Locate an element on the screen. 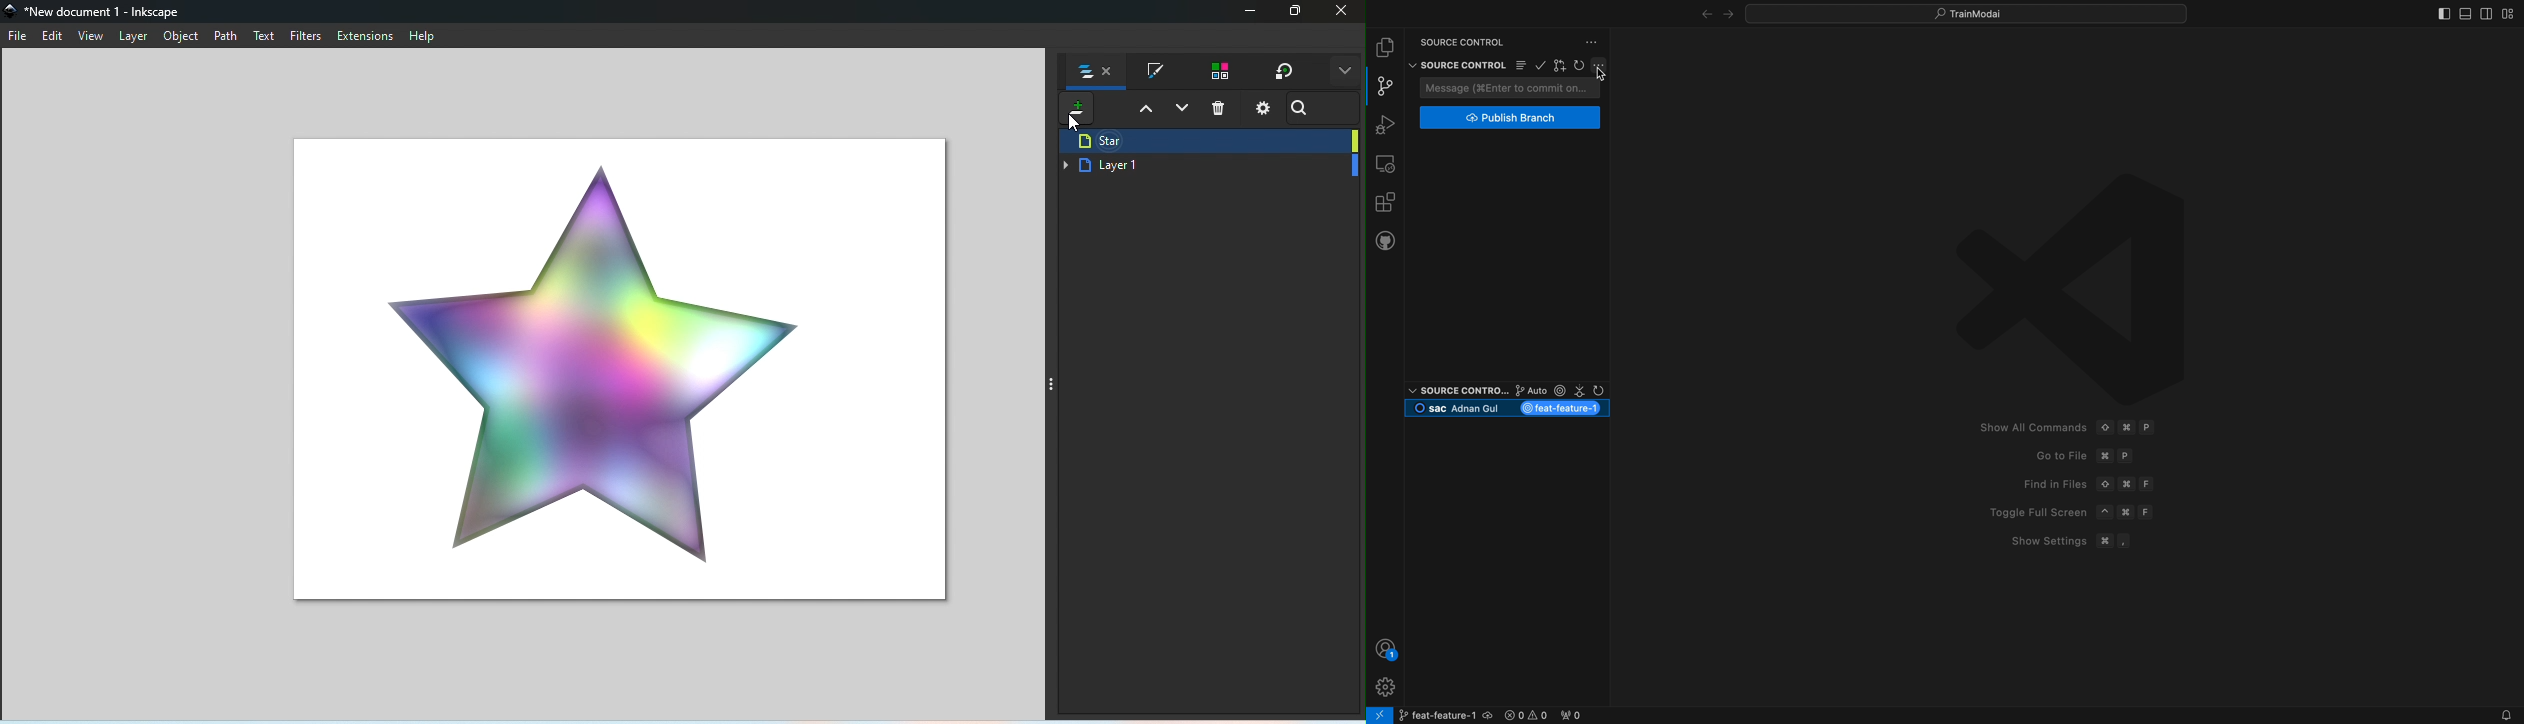 Image resolution: width=2548 pixels, height=728 pixels. P is located at coordinates (2128, 457).